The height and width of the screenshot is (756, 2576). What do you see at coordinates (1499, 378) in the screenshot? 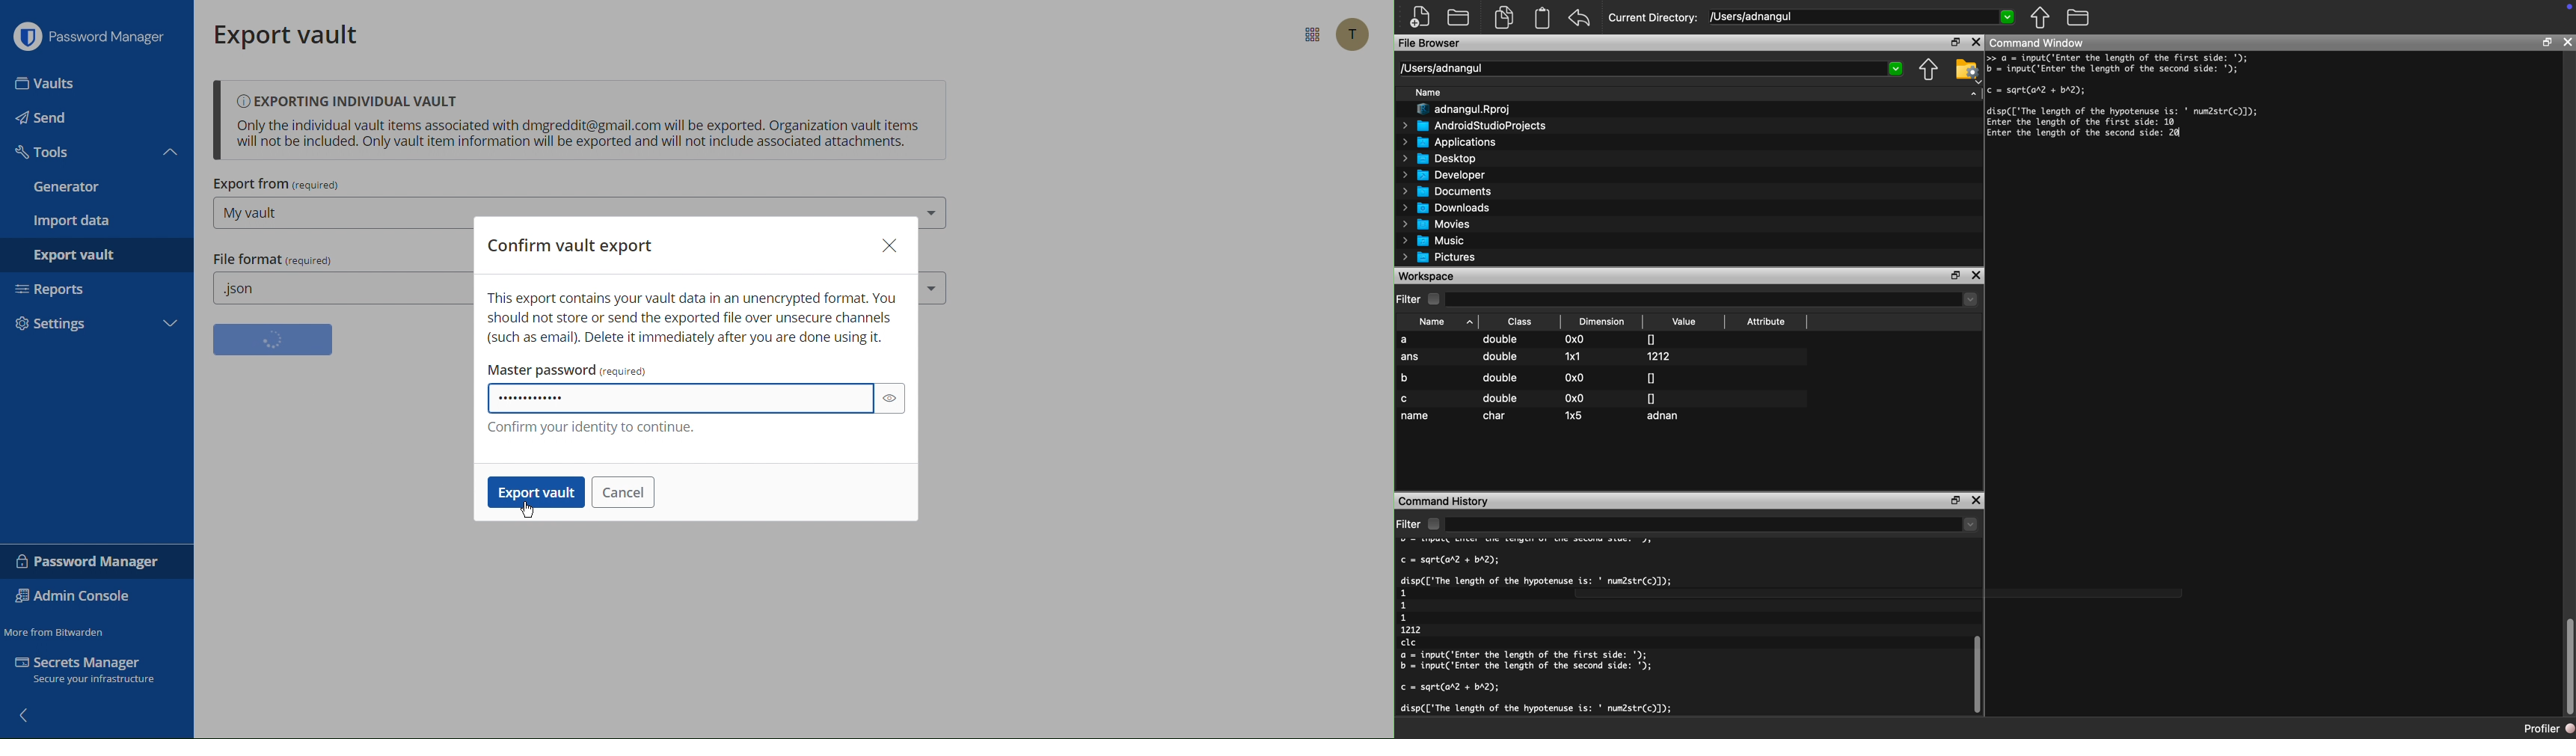
I see `double` at bounding box center [1499, 378].